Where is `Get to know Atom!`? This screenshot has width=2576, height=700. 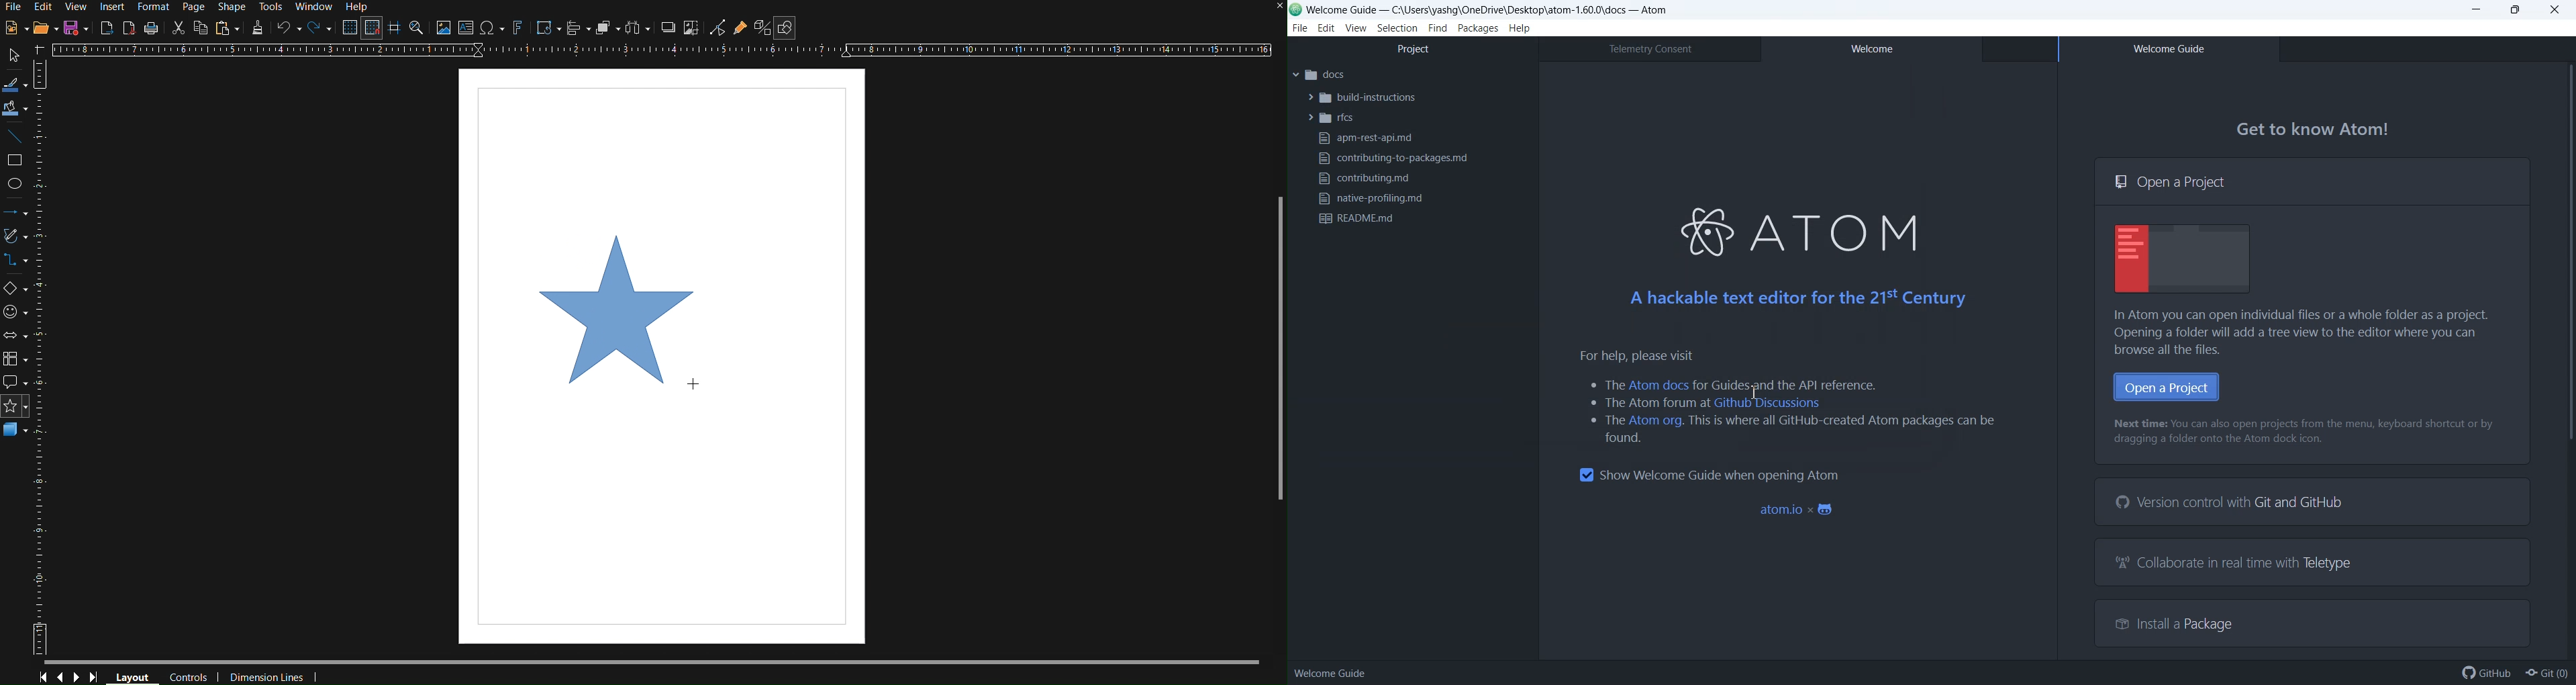 Get to know Atom! is located at coordinates (2314, 130).